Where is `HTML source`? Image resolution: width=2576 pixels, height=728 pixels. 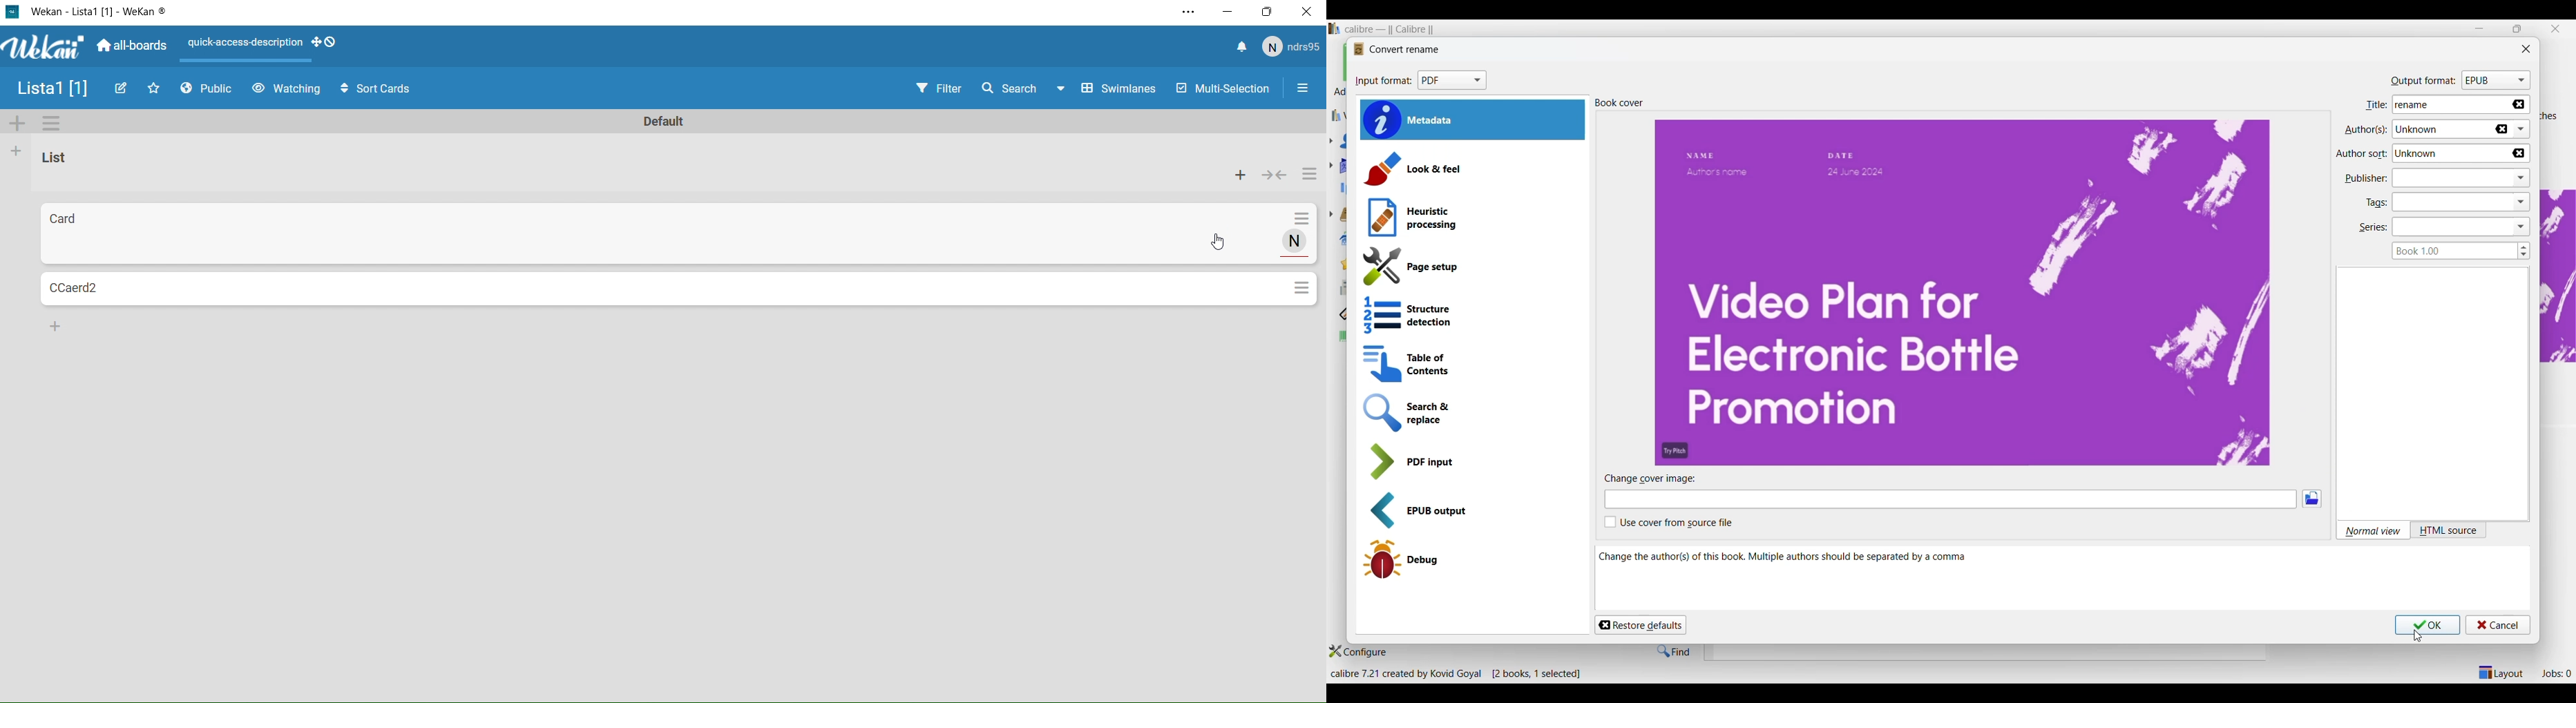
HTML source is located at coordinates (2450, 531).